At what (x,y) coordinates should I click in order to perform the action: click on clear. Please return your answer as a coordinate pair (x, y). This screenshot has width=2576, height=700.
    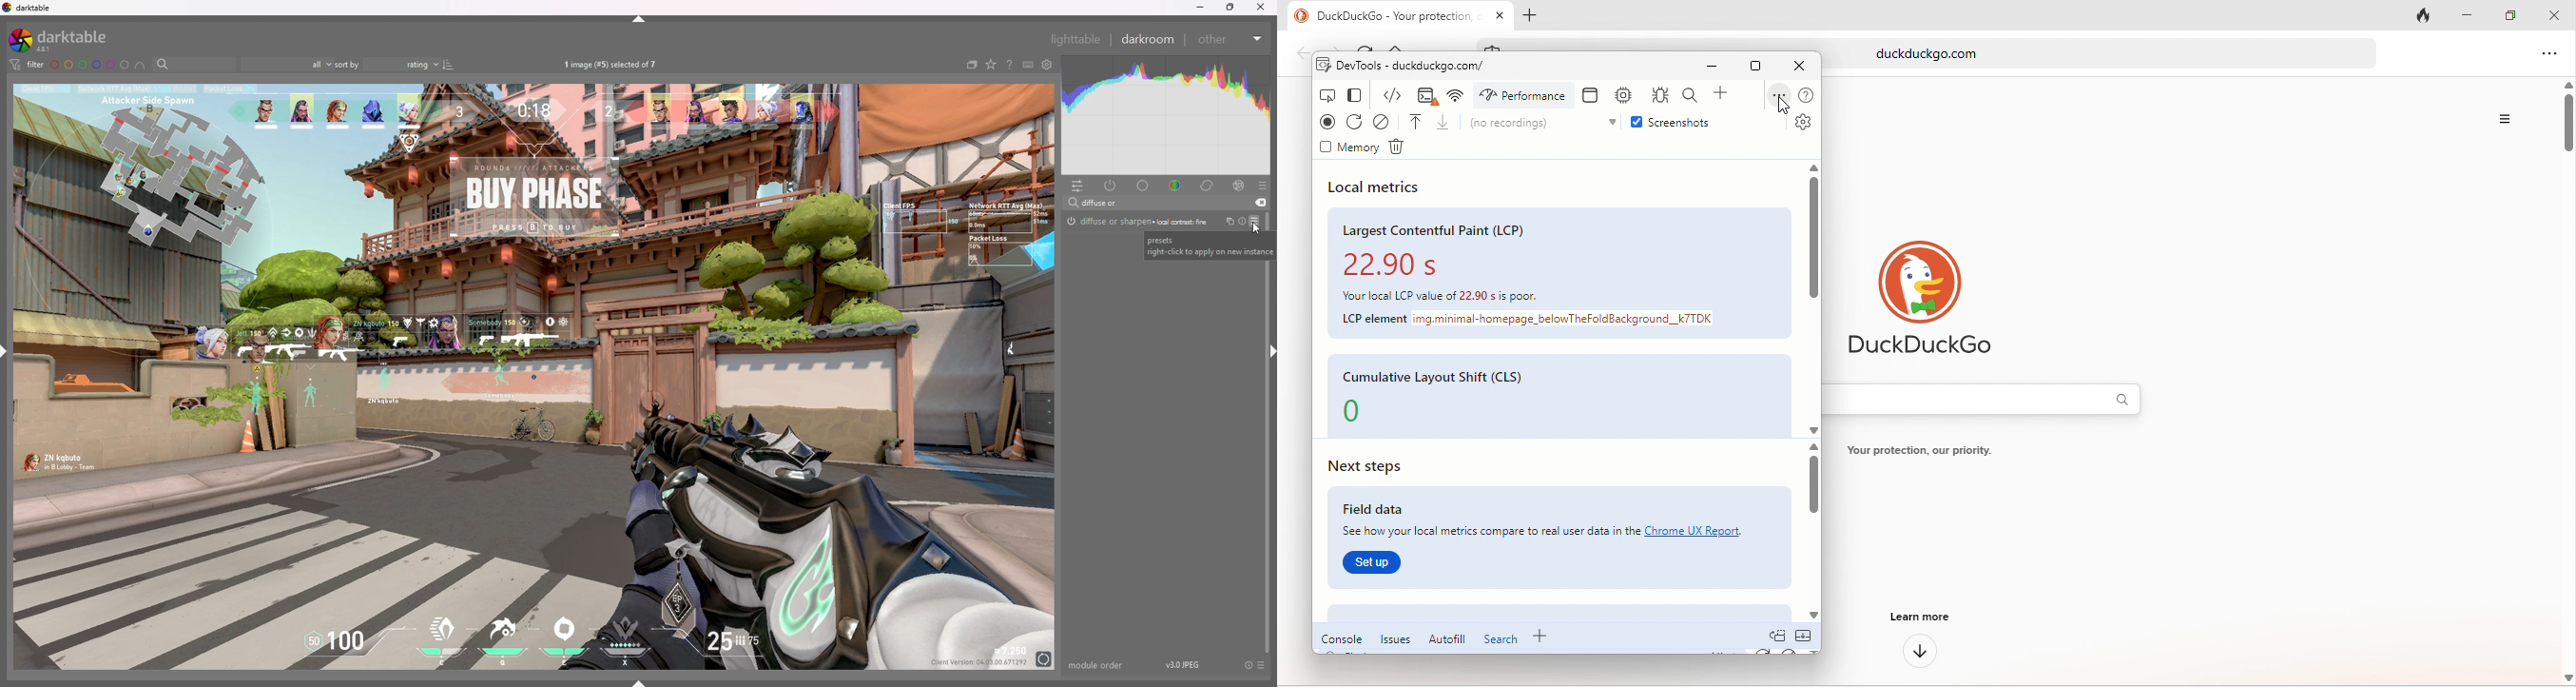
    Looking at the image, I should click on (1385, 122).